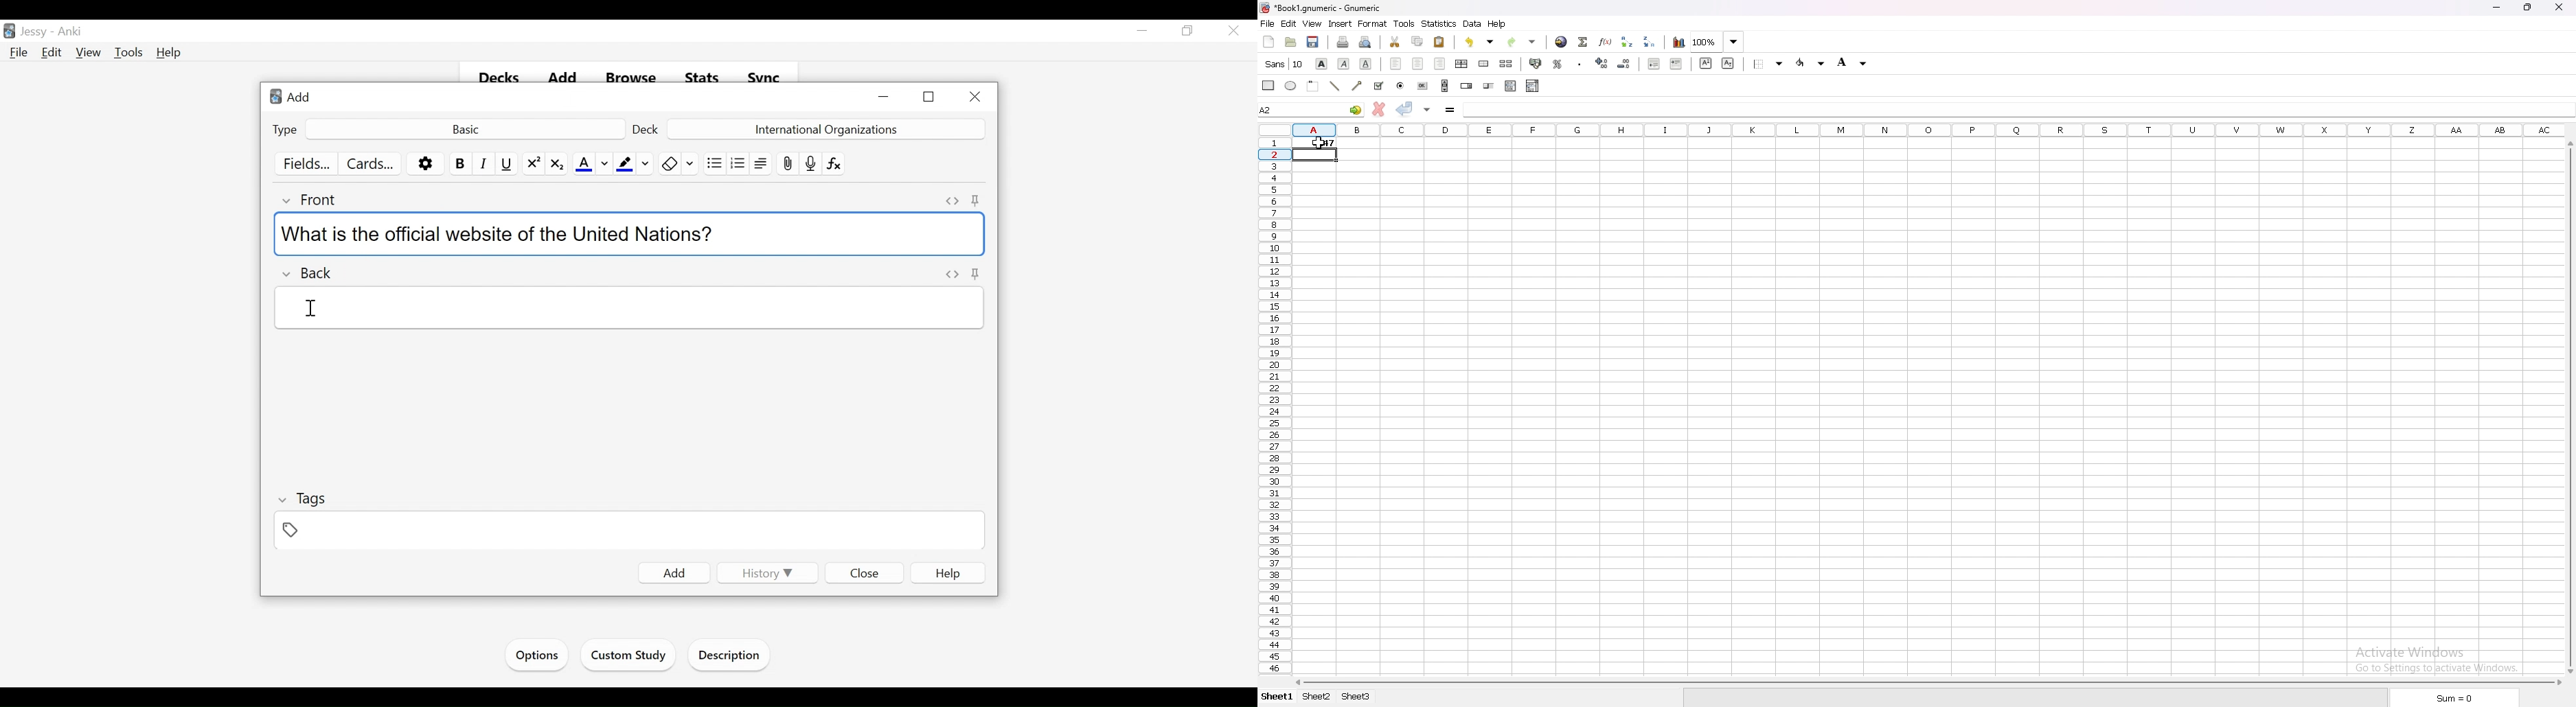 This screenshot has height=728, width=2576. What do you see at coordinates (537, 655) in the screenshot?
I see `Options` at bounding box center [537, 655].